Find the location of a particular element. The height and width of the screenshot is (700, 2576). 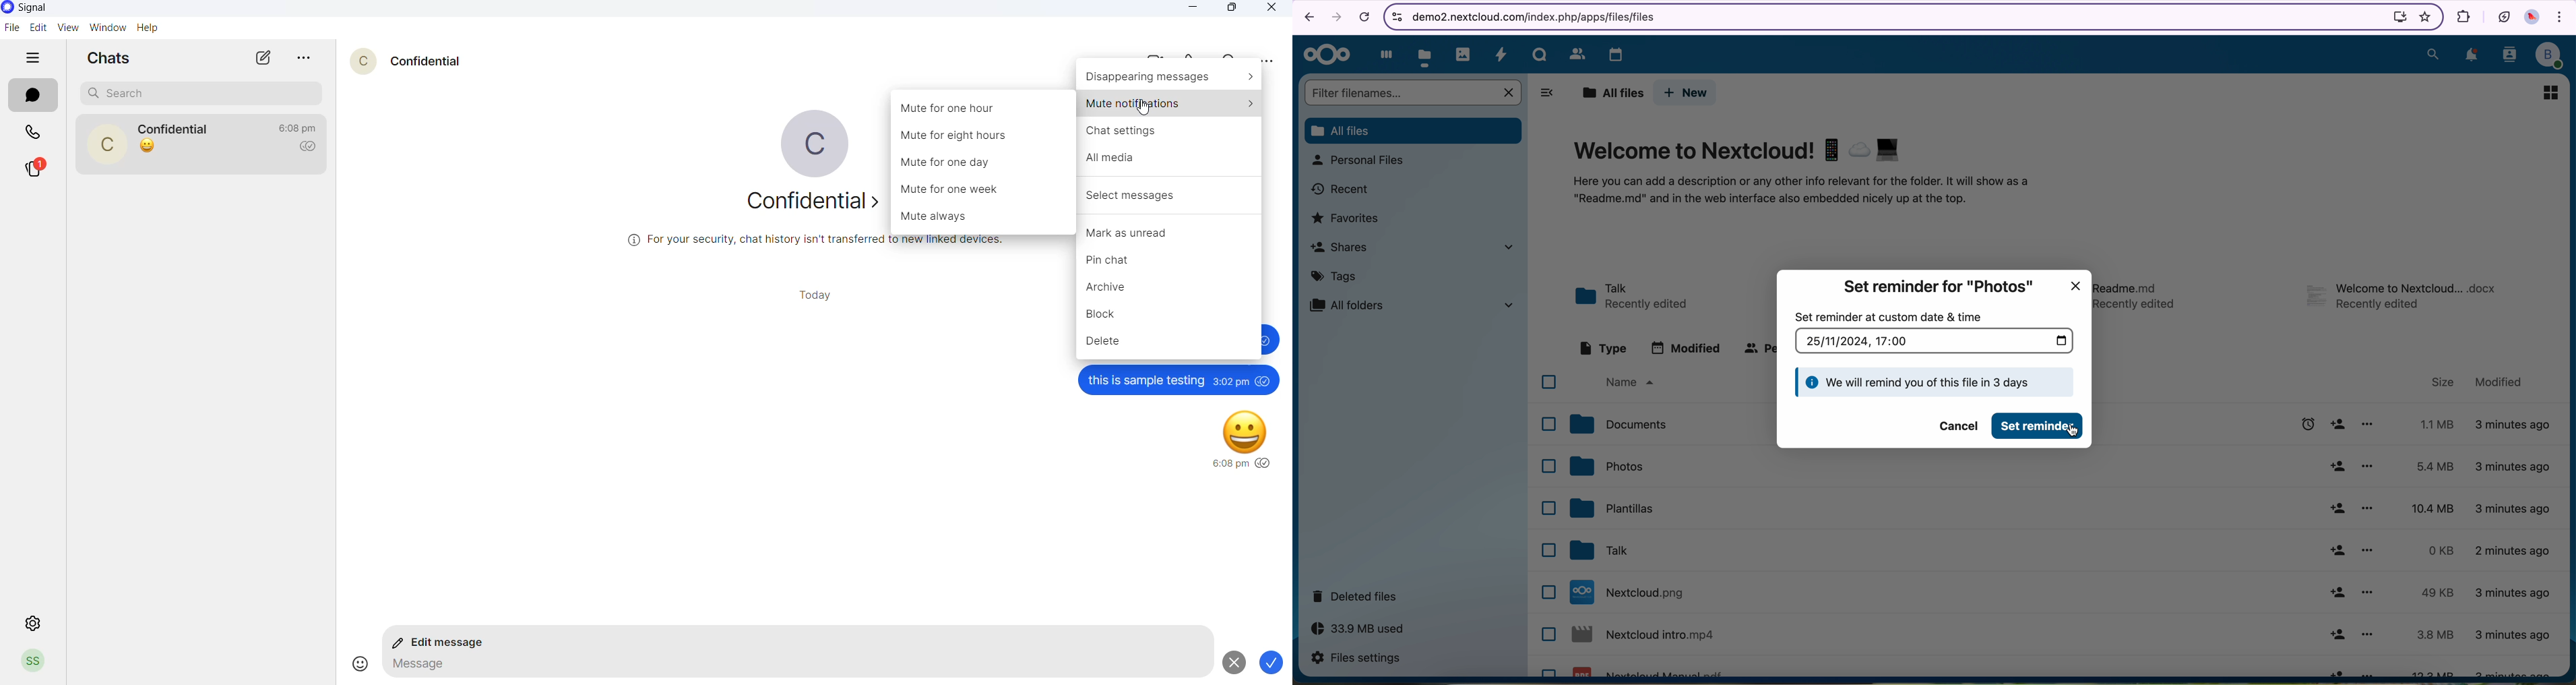

cursor is located at coordinates (2370, 475).